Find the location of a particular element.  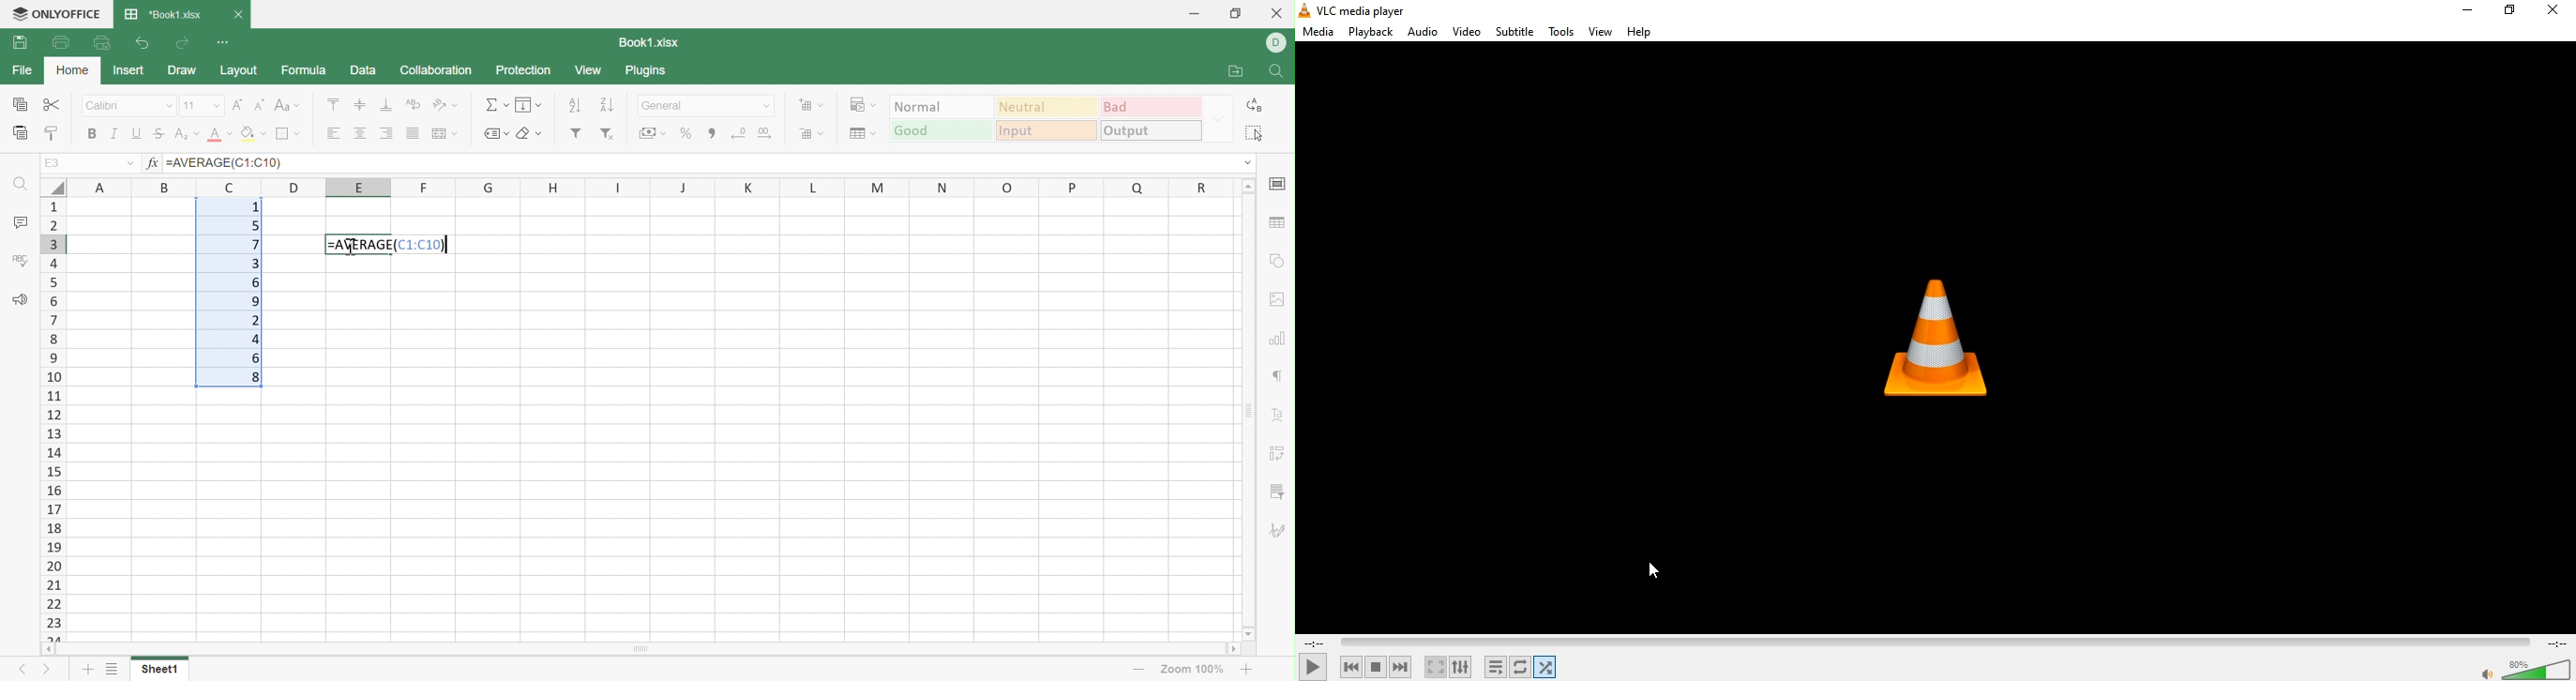

Quick Print is located at coordinates (101, 43).